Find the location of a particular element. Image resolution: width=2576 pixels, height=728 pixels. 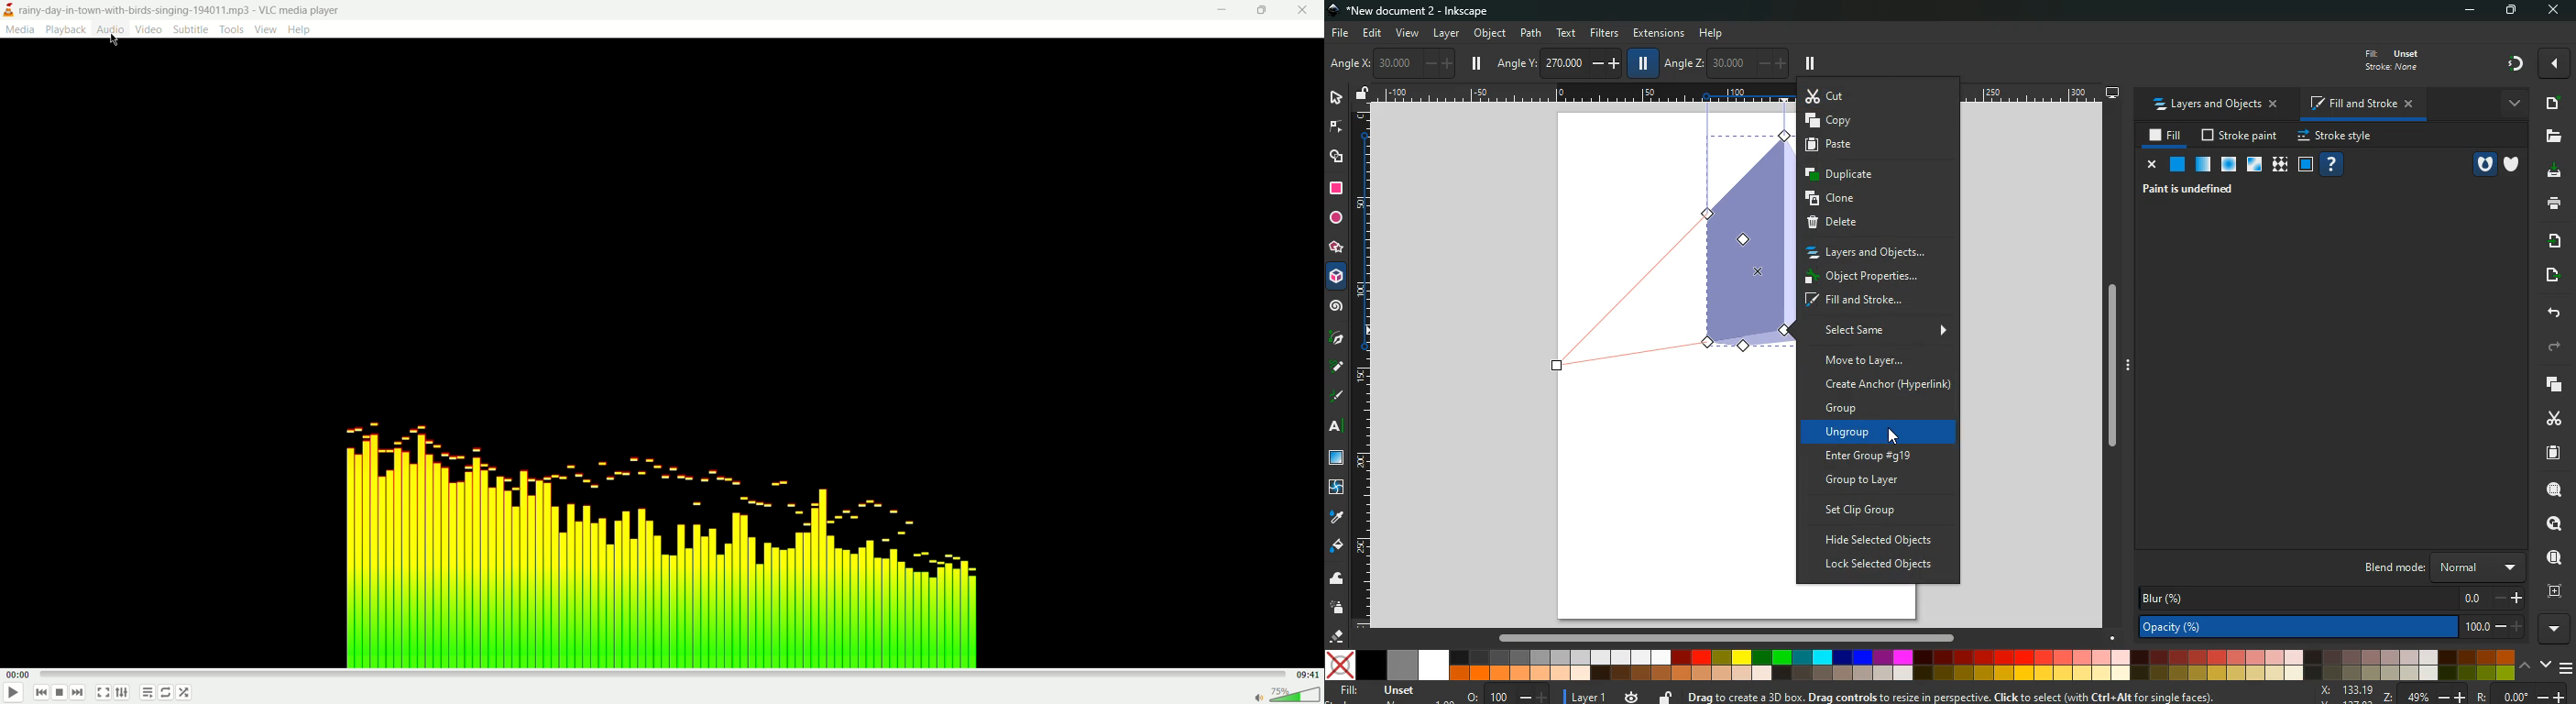

delete is located at coordinates (1876, 225).